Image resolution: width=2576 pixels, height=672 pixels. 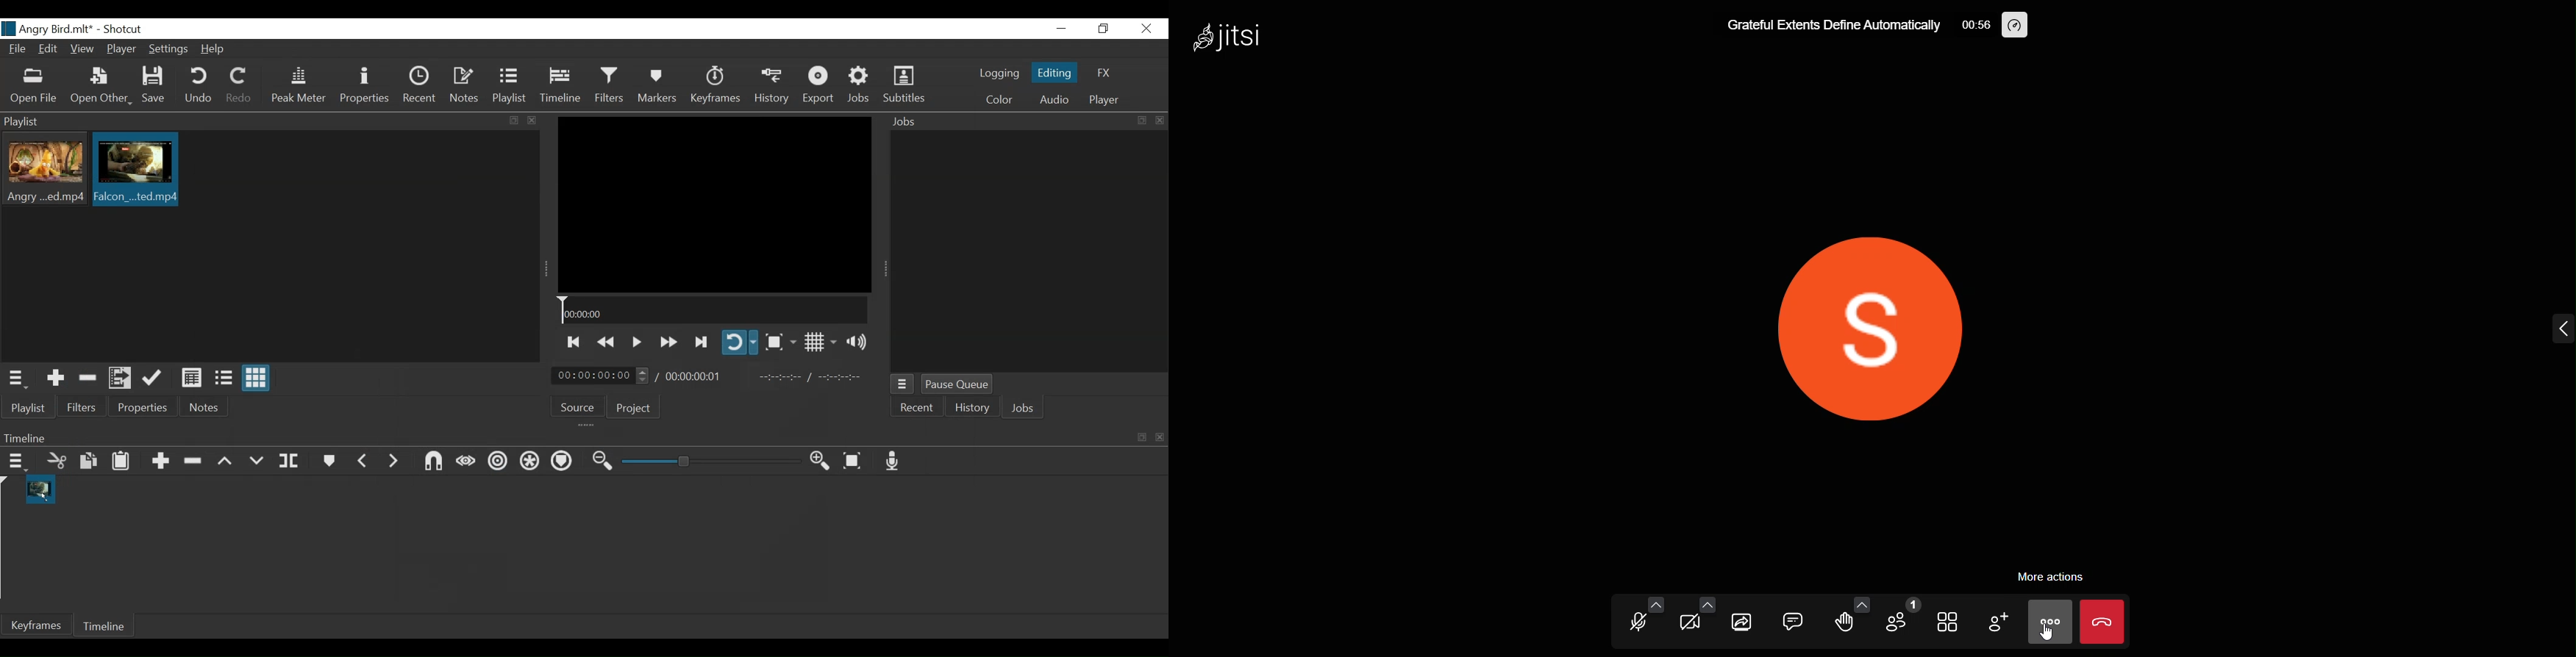 I want to click on View, so click(x=82, y=50).